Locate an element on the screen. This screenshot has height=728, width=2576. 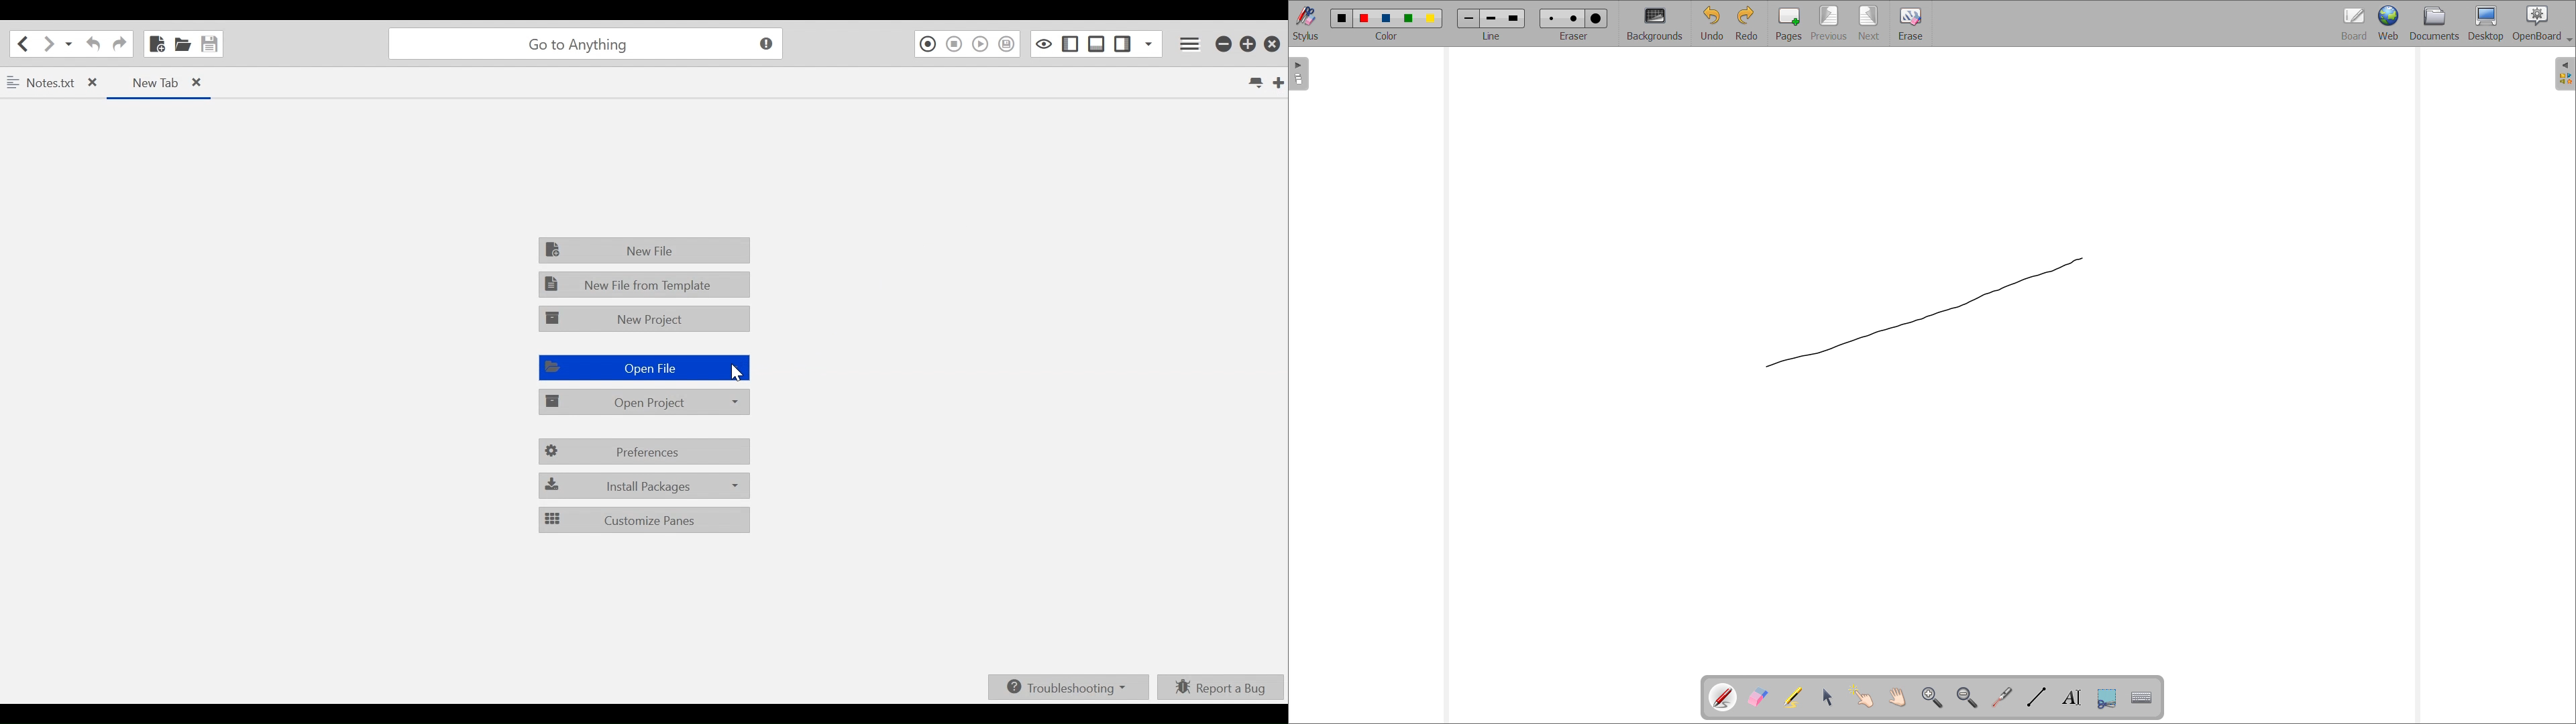
Close is located at coordinates (1273, 45).